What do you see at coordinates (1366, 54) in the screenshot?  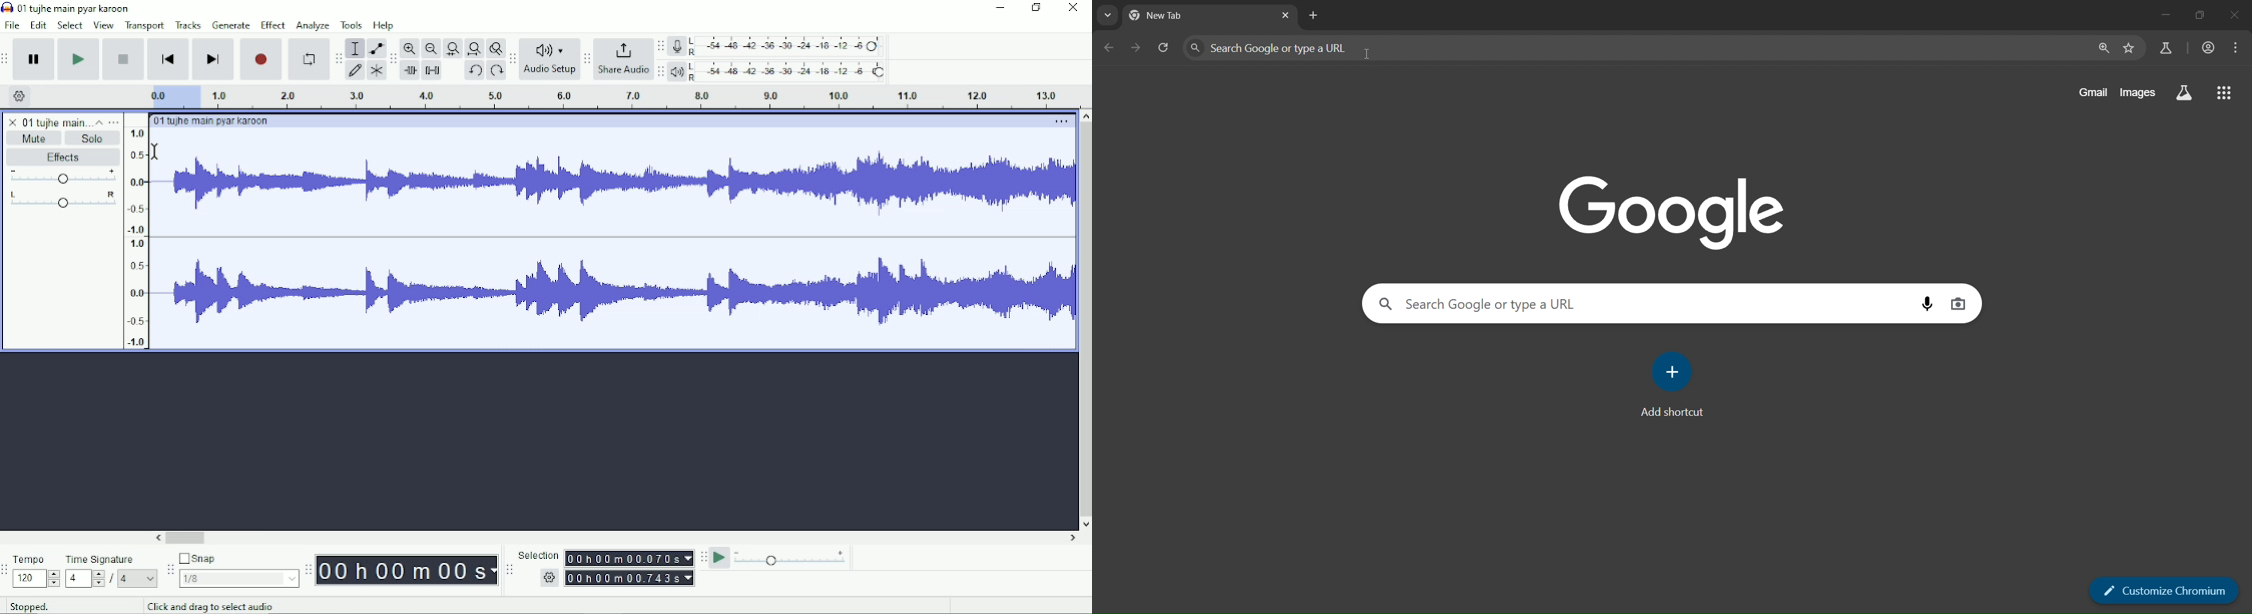 I see `cursor` at bounding box center [1366, 54].